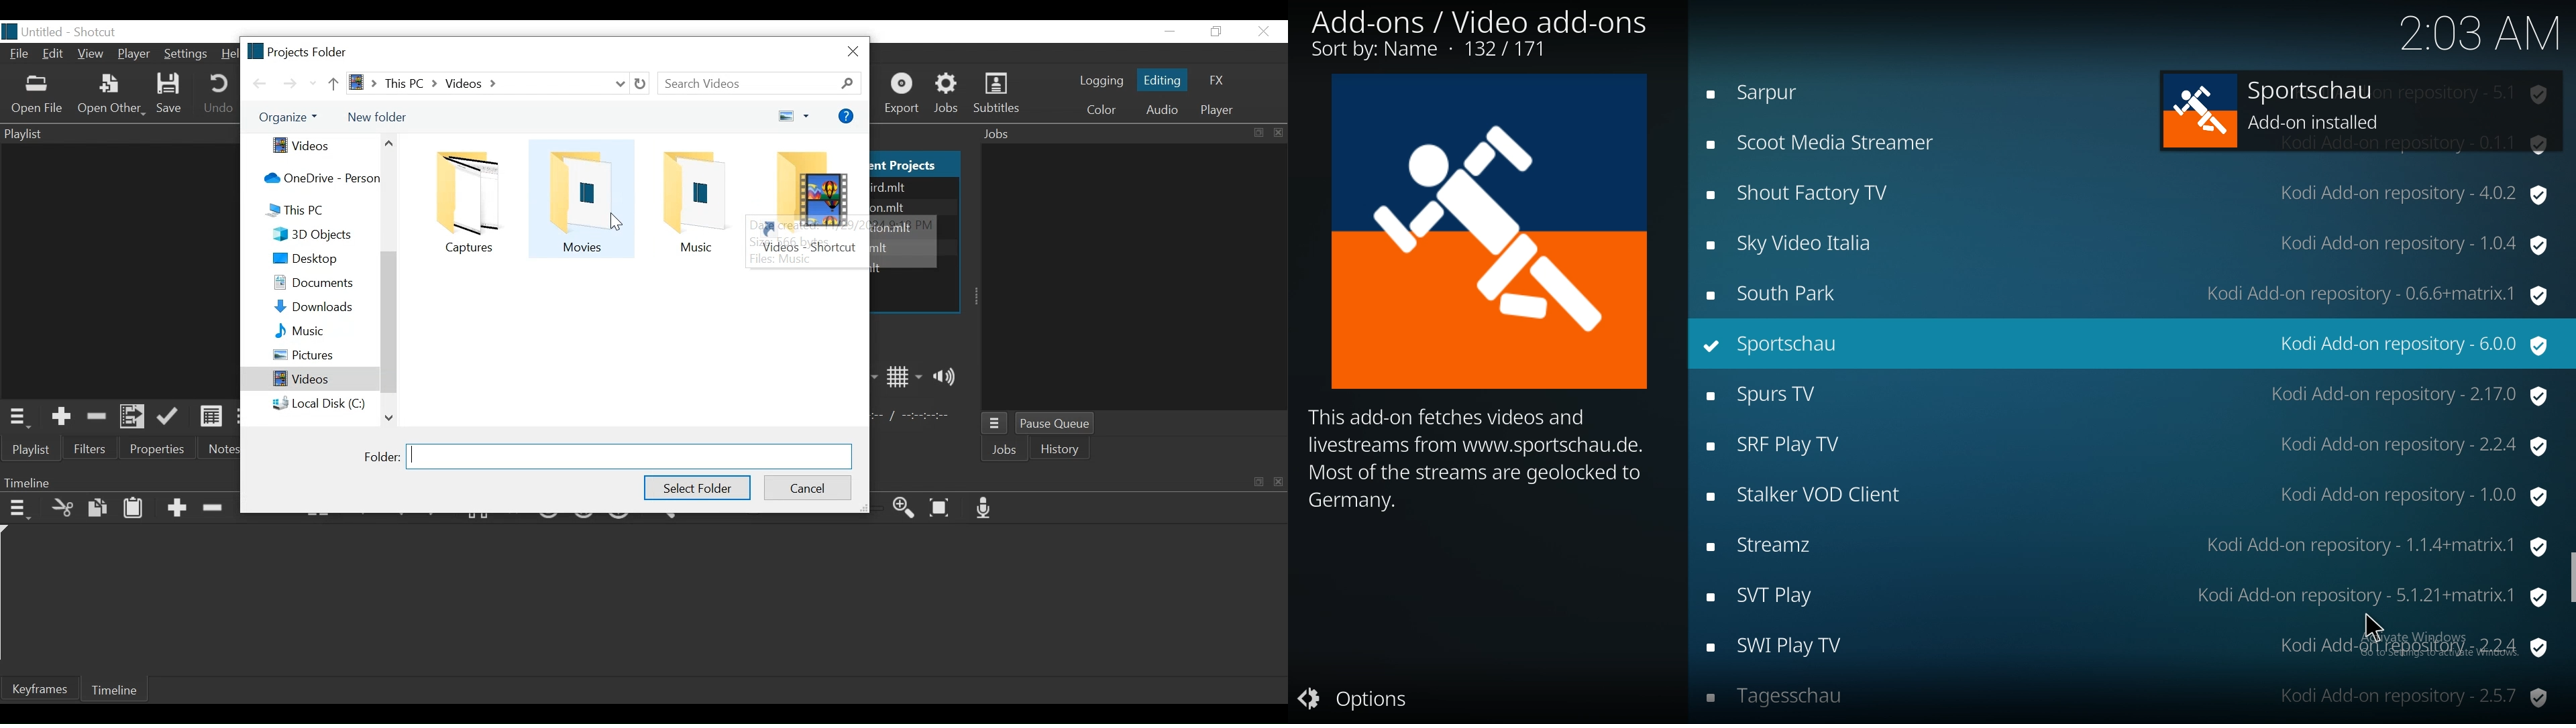 This screenshot has width=2576, height=728. I want to click on Cusor, so click(616, 219).